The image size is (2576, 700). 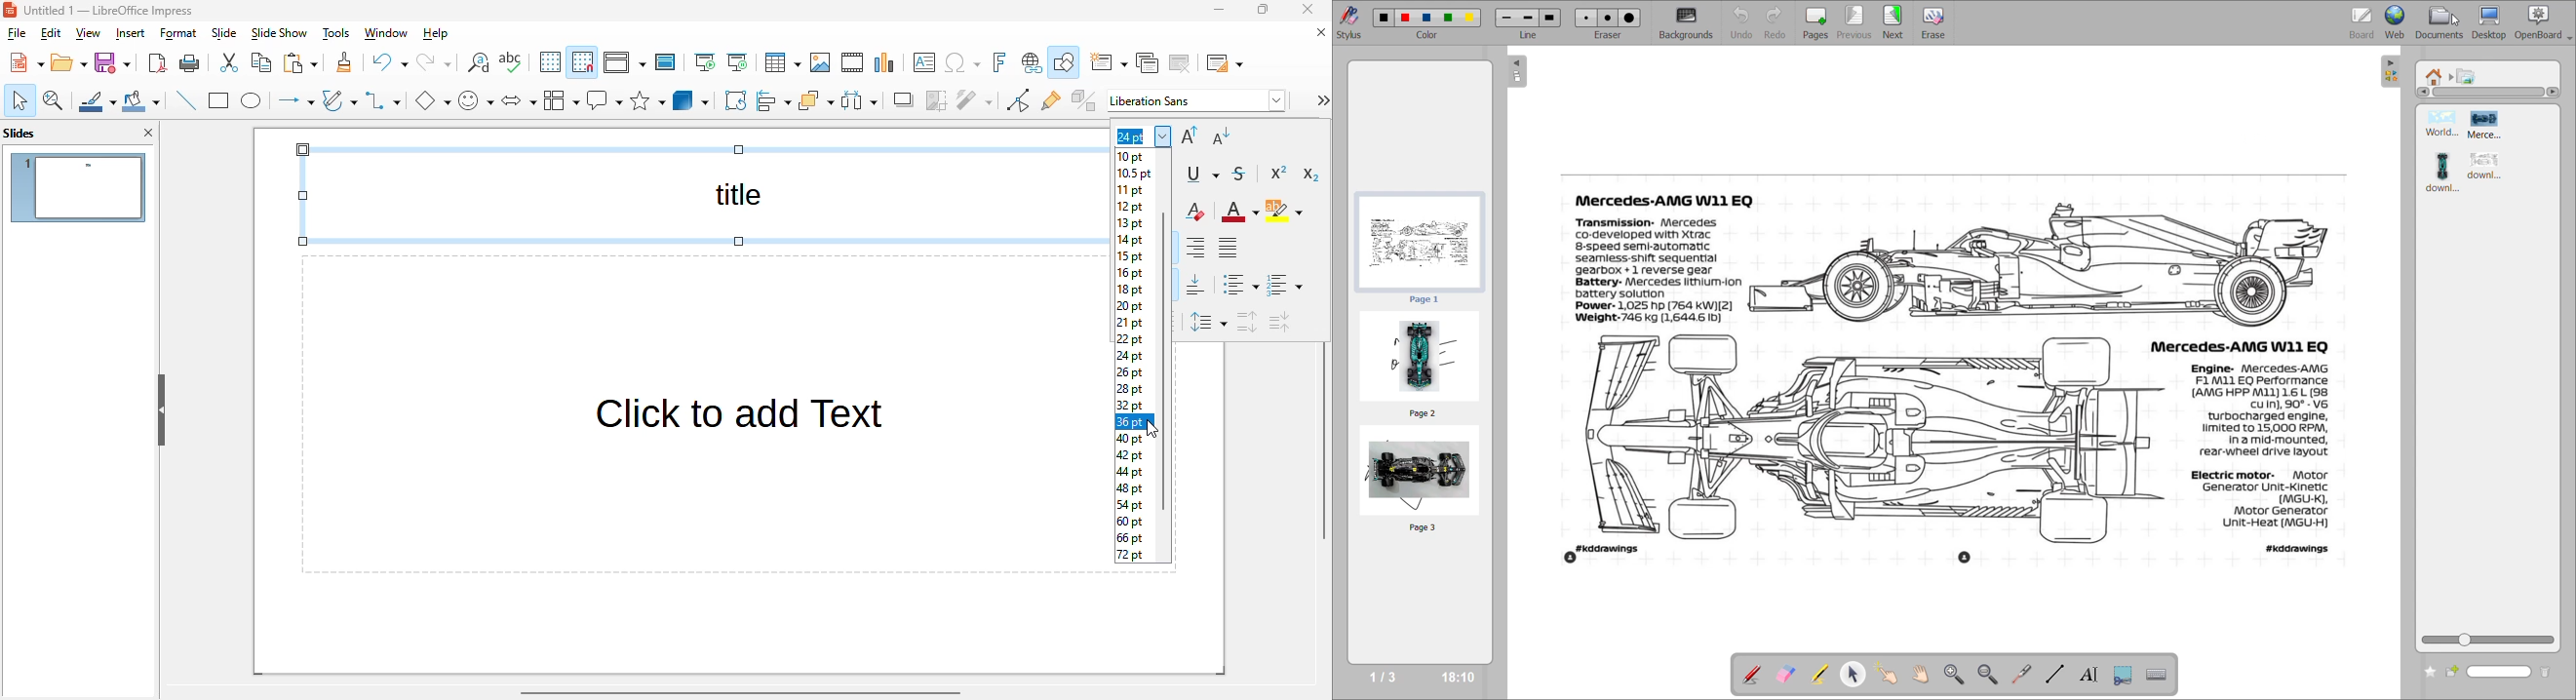 What do you see at coordinates (261, 62) in the screenshot?
I see `copy` at bounding box center [261, 62].